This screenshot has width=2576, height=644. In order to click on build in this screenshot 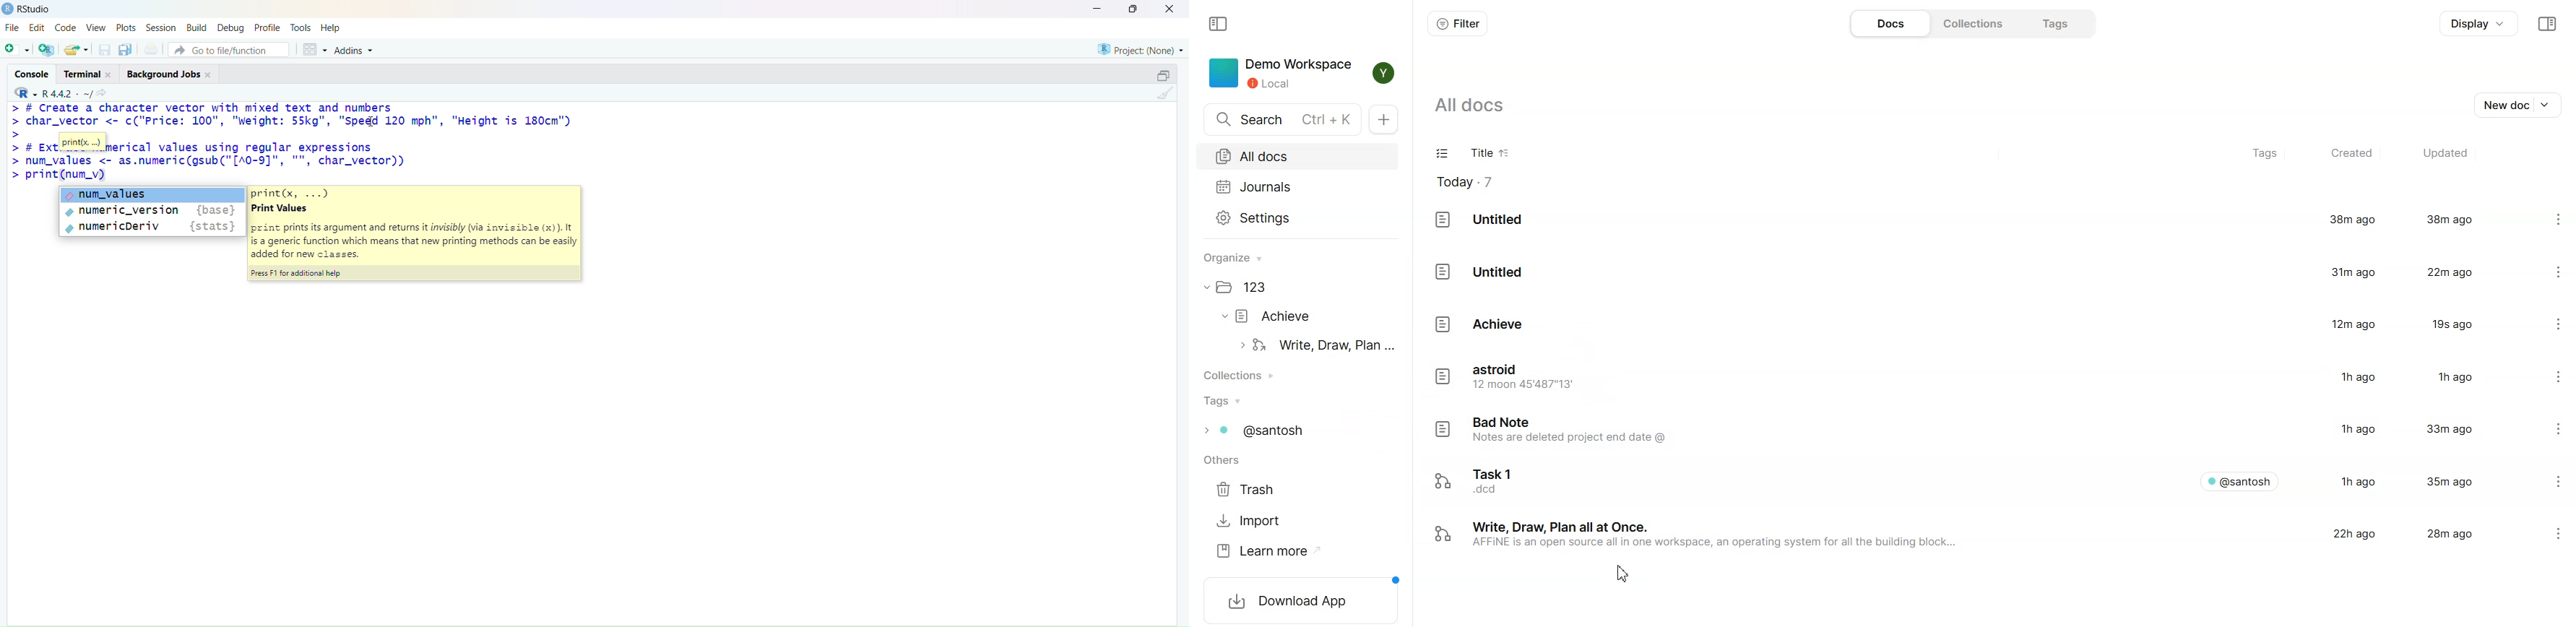, I will do `click(198, 28)`.